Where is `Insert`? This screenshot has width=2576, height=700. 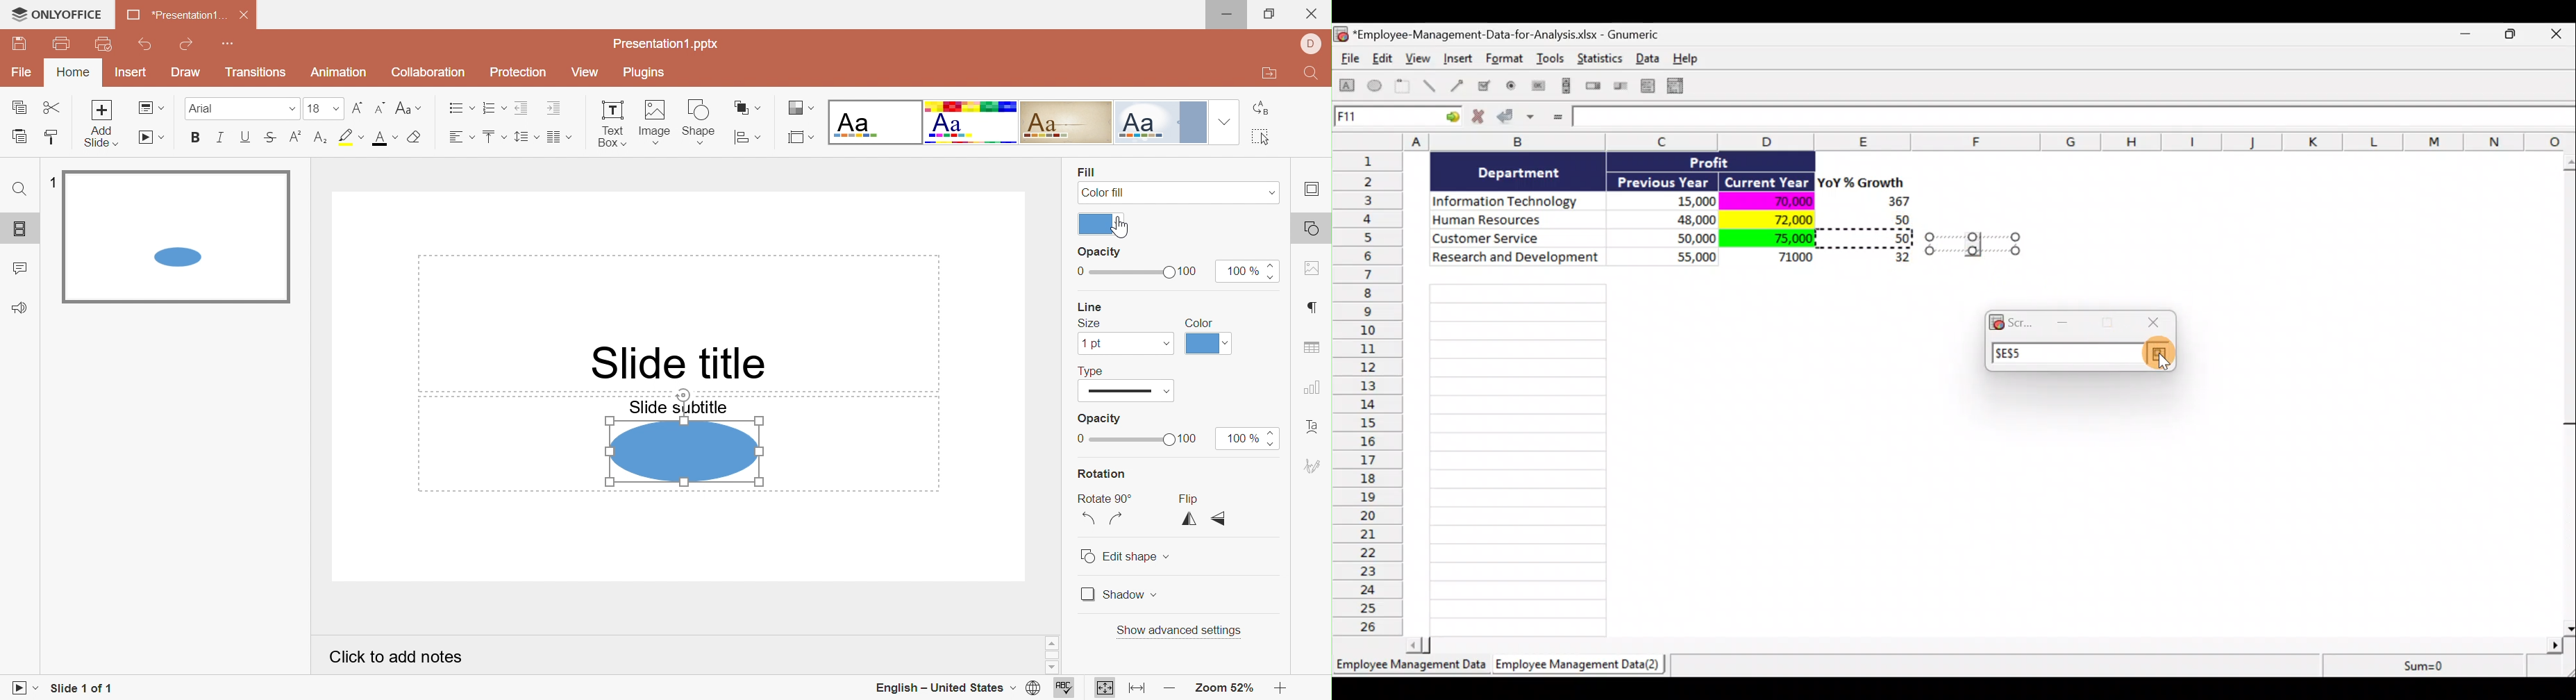
Insert is located at coordinates (135, 74).